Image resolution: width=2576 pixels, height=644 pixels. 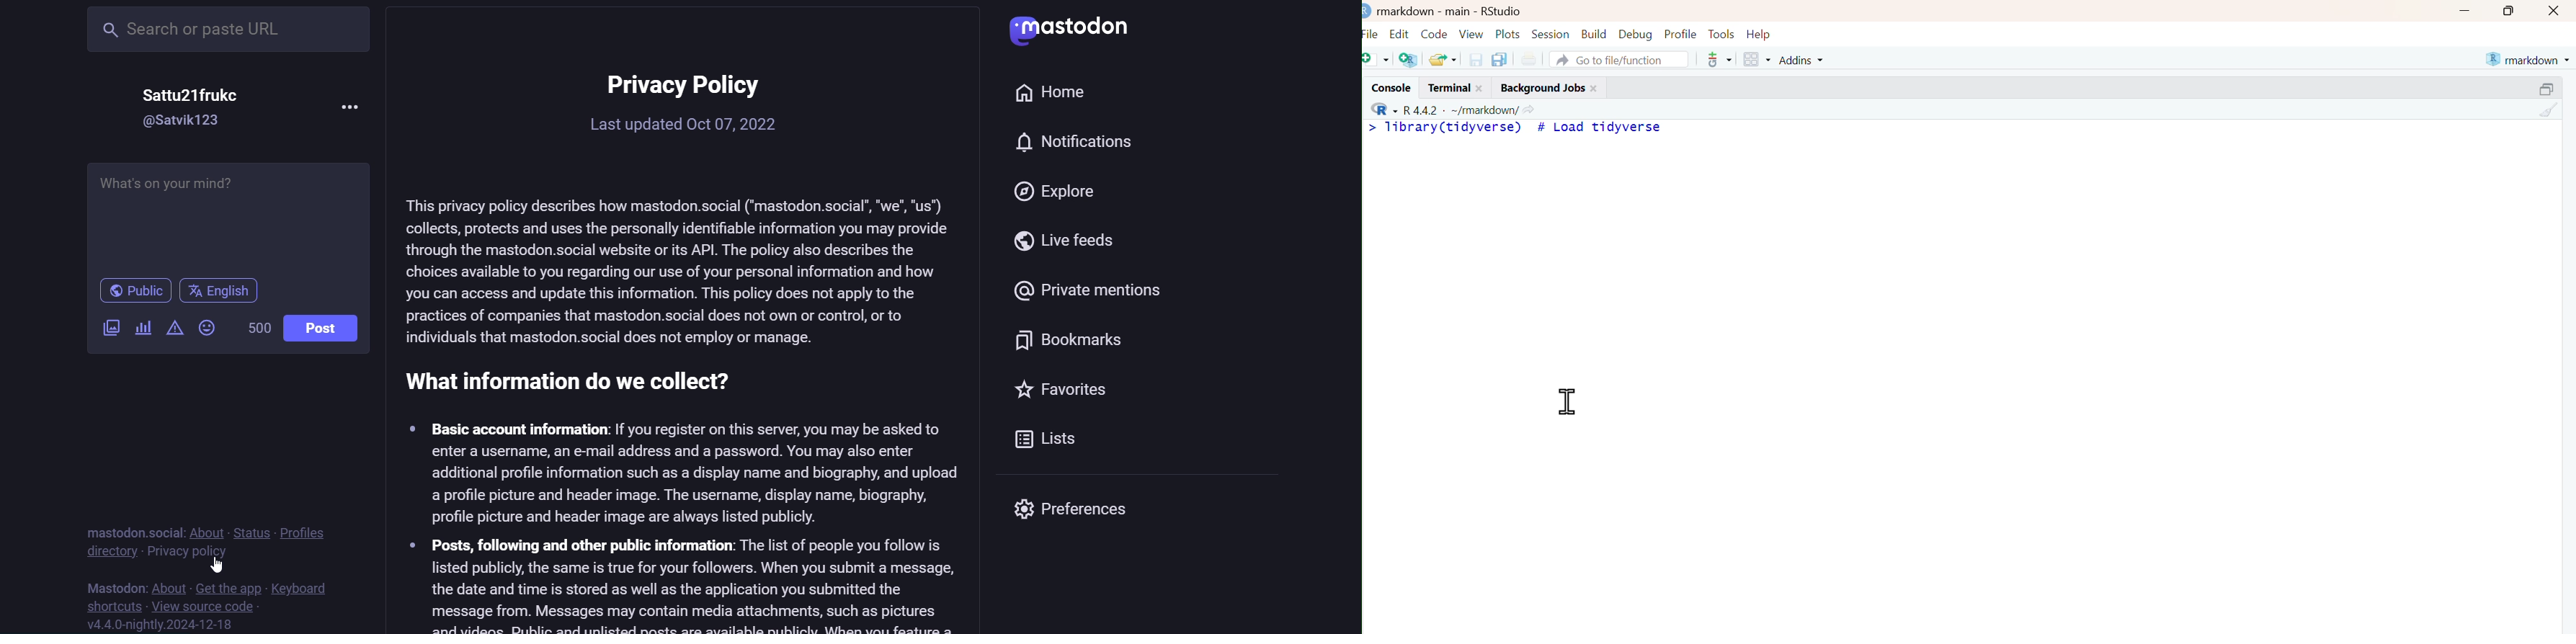 What do you see at coordinates (1473, 32) in the screenshot?
I see `View` at bounding box center [1473, 32].